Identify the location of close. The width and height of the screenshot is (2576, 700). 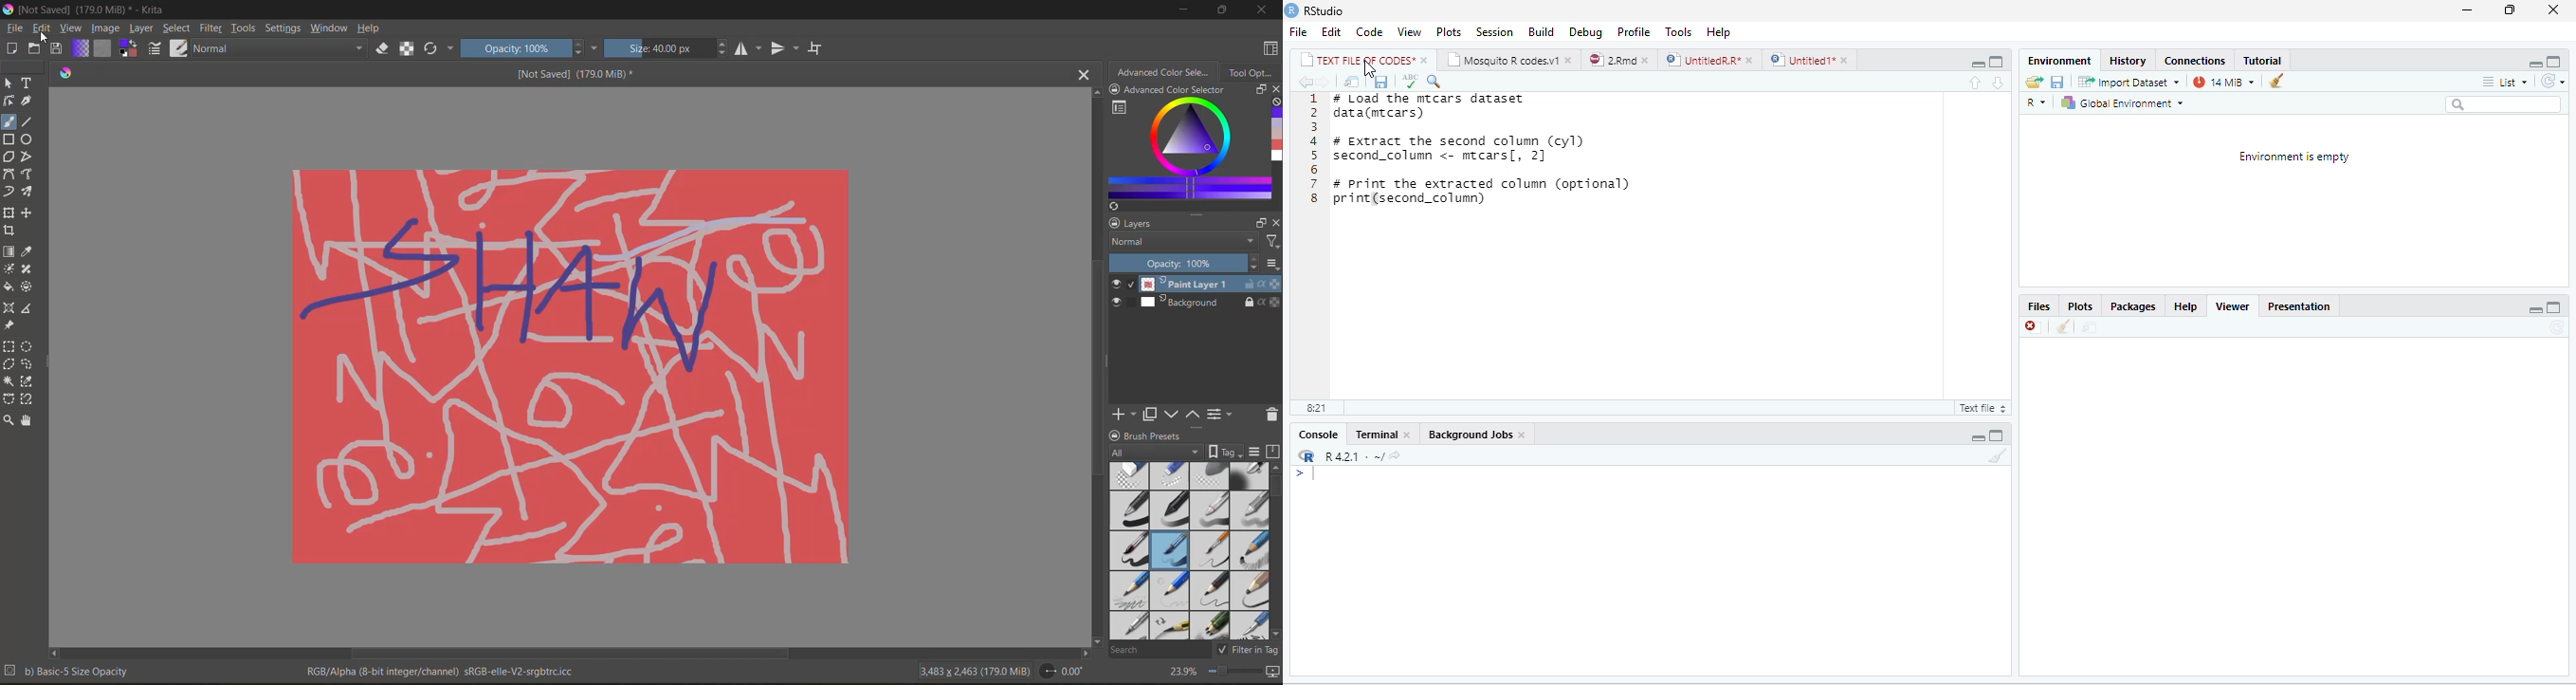
(1647, 59).